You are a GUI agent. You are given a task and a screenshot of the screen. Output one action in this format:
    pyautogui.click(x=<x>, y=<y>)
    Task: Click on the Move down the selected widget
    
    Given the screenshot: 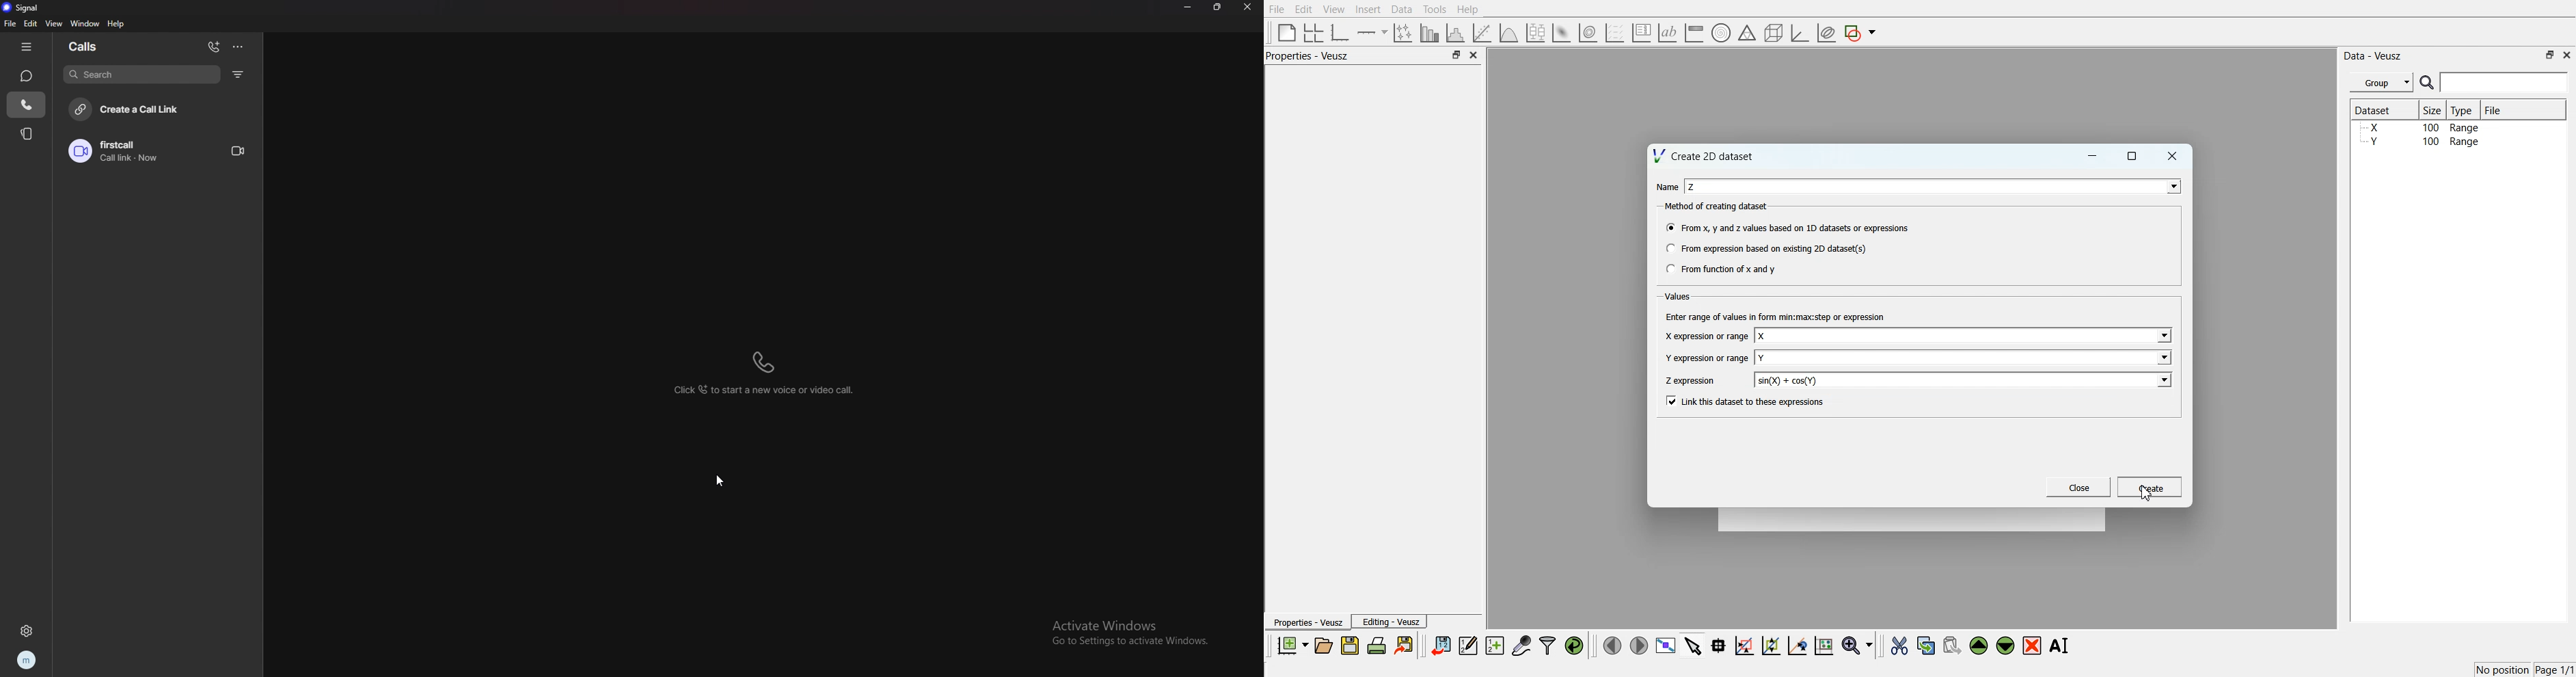 What is the action you would take?
    pyautogui.click(x=2006, y=646)
    